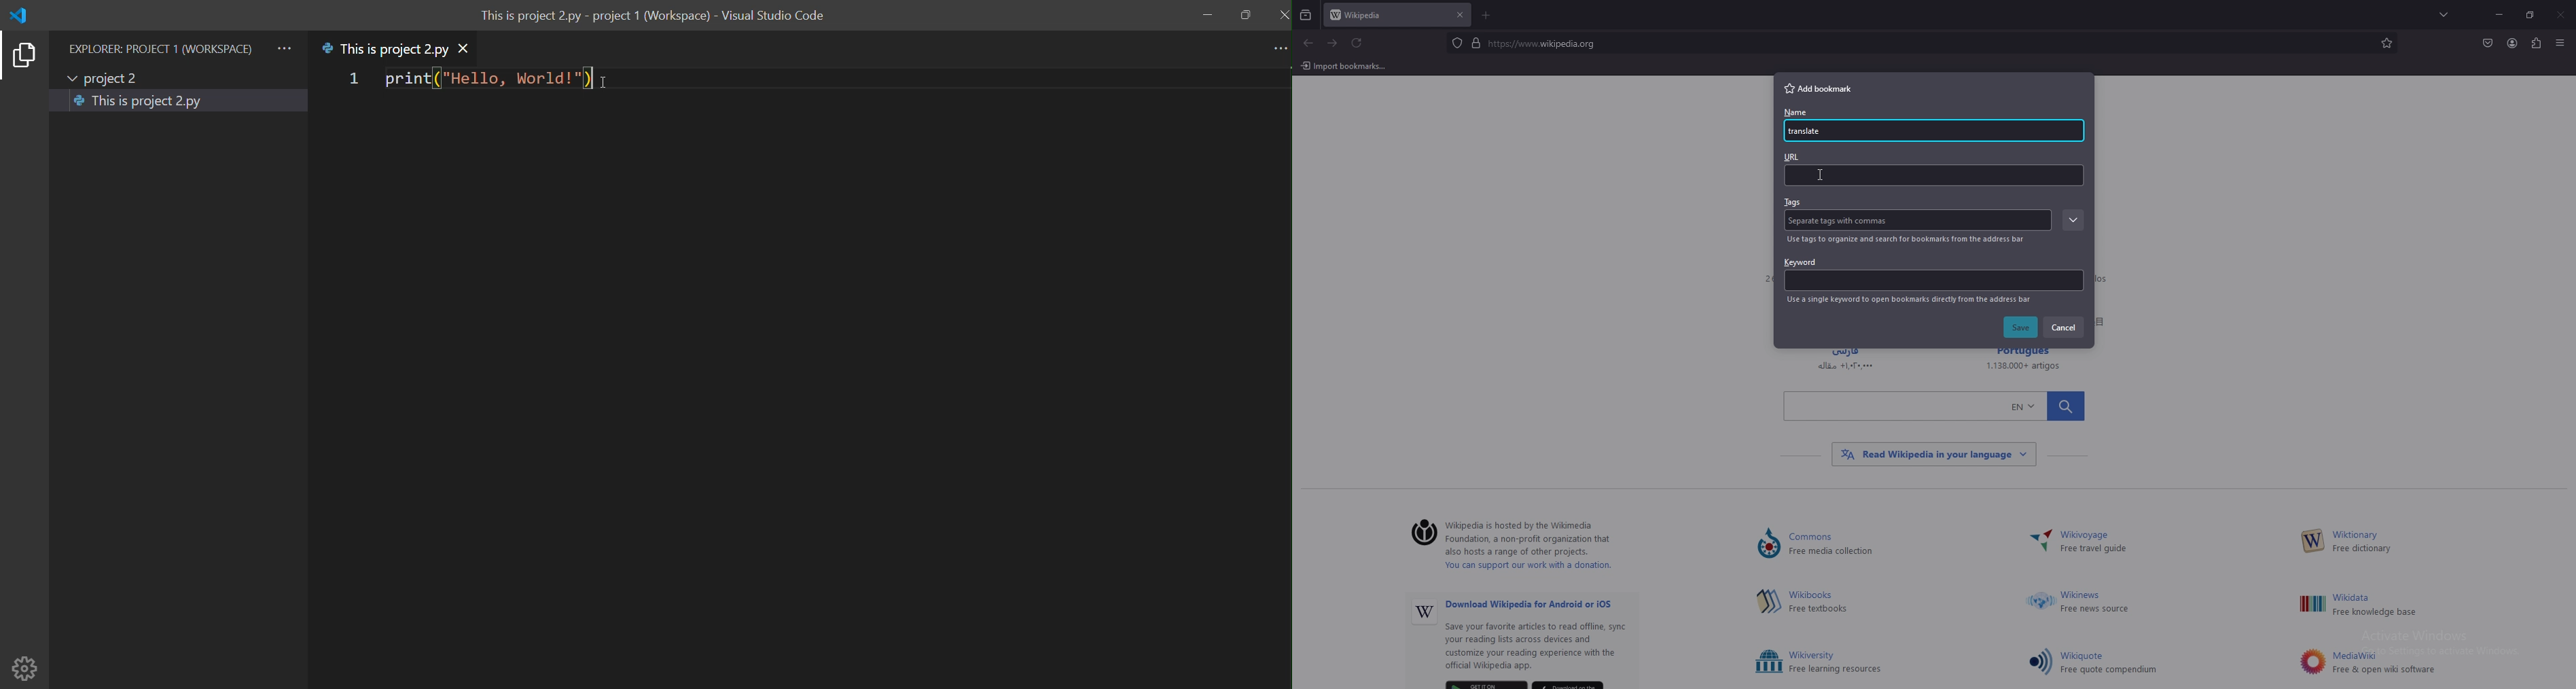 This screenshot has width=2576, height=700. I want to click on , so click(2038, 543).